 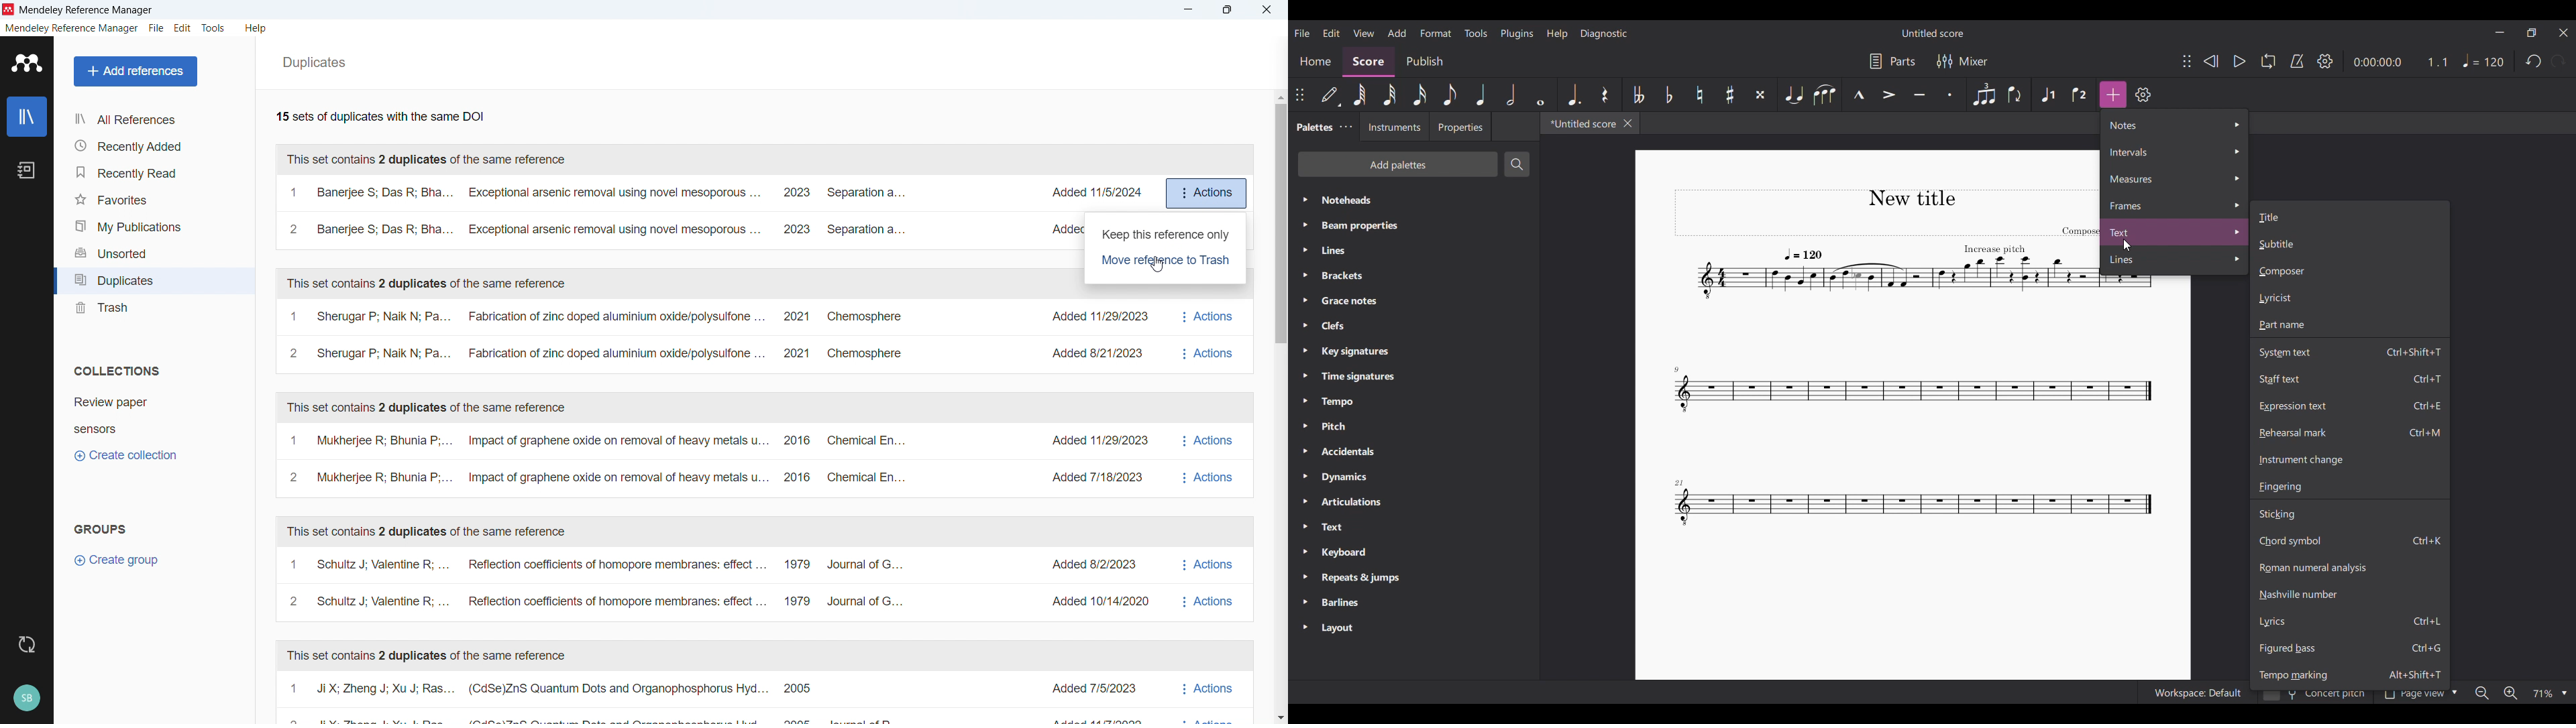 What do you see at coordinates (1413, 325) in the screenshot?
I see `Clefs` at bounding box center [1413, 325].